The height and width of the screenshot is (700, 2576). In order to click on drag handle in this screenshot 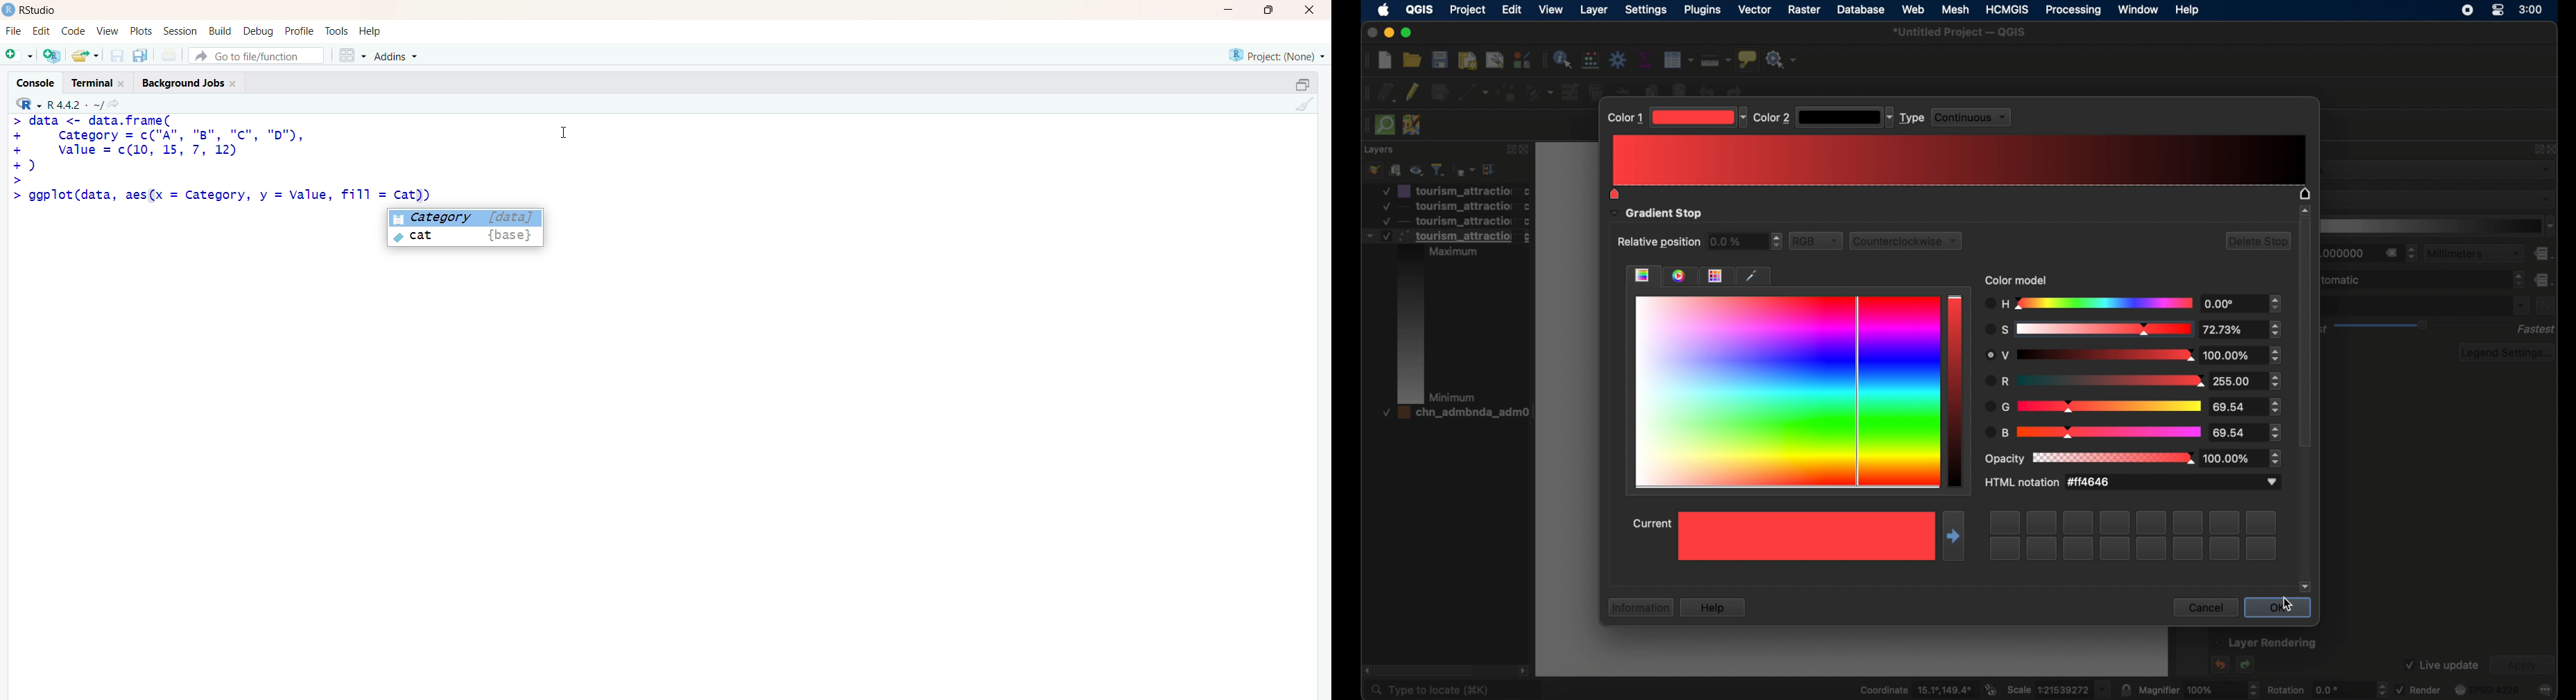, I will do `click(1362, 125)`.